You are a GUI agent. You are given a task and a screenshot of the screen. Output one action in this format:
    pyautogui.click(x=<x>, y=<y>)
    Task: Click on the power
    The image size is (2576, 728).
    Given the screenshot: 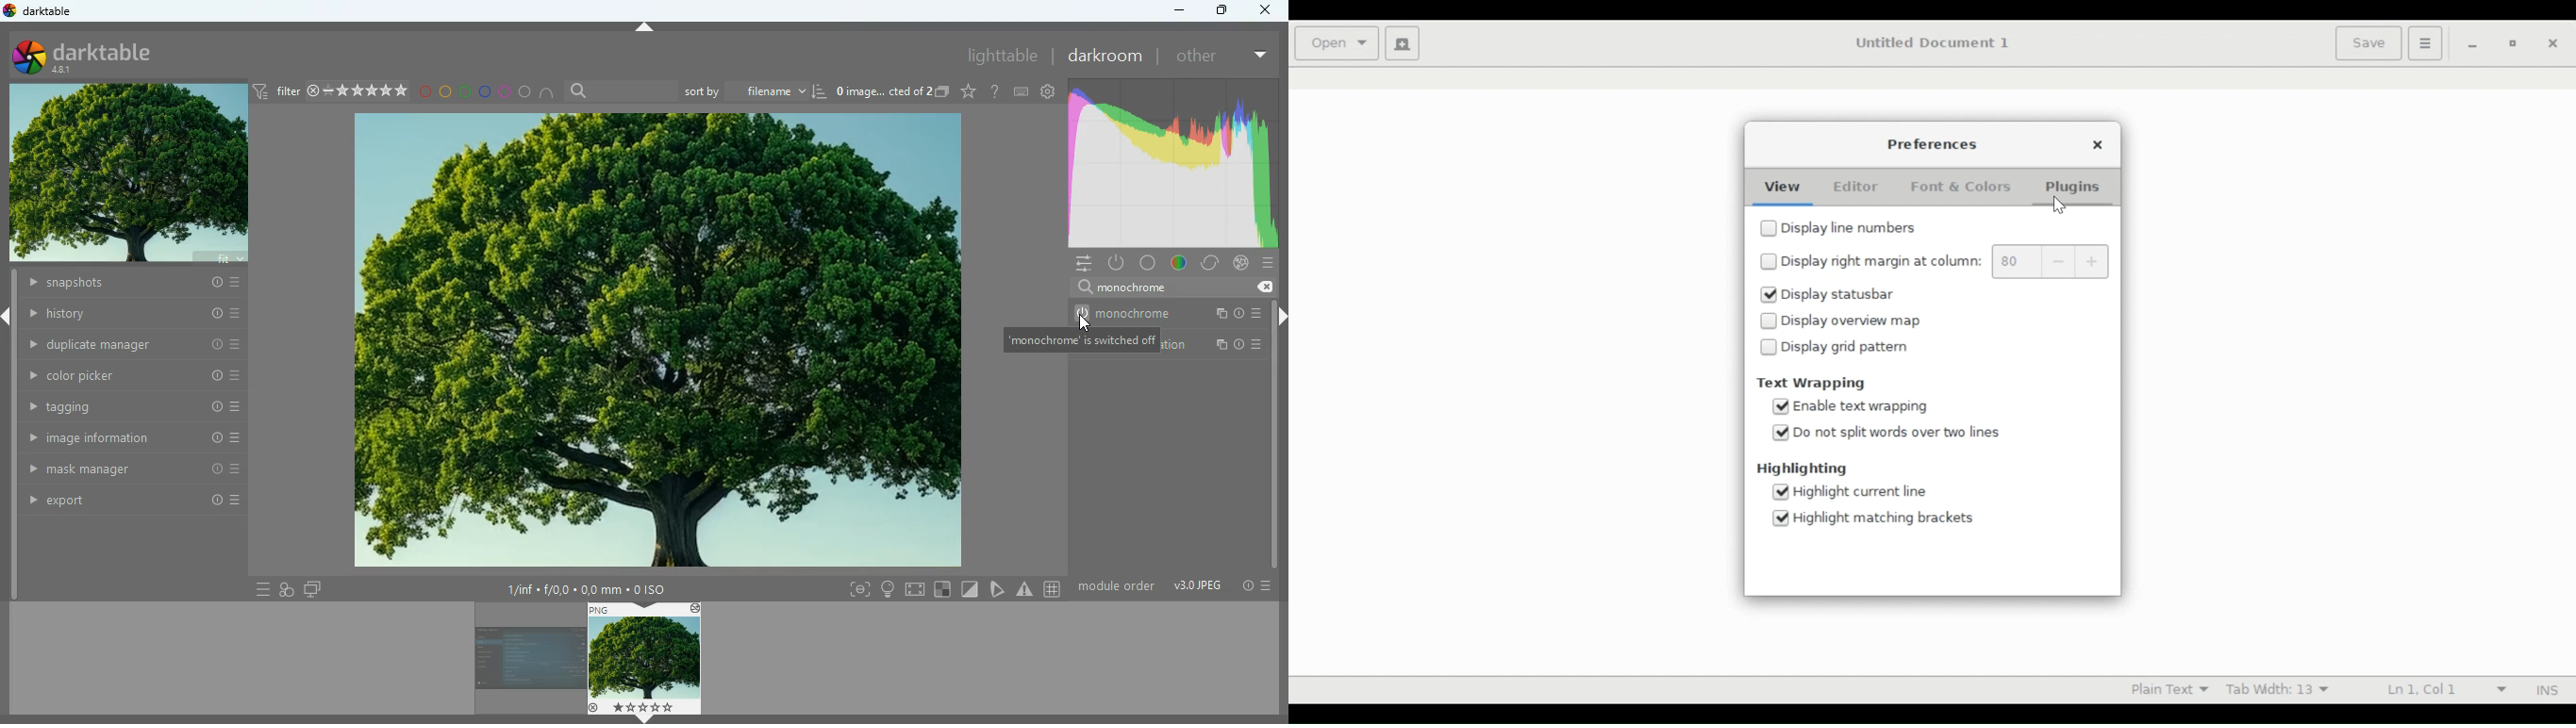 What is the action you would take?
    pyautogui.click(x=1116, y=262)
    